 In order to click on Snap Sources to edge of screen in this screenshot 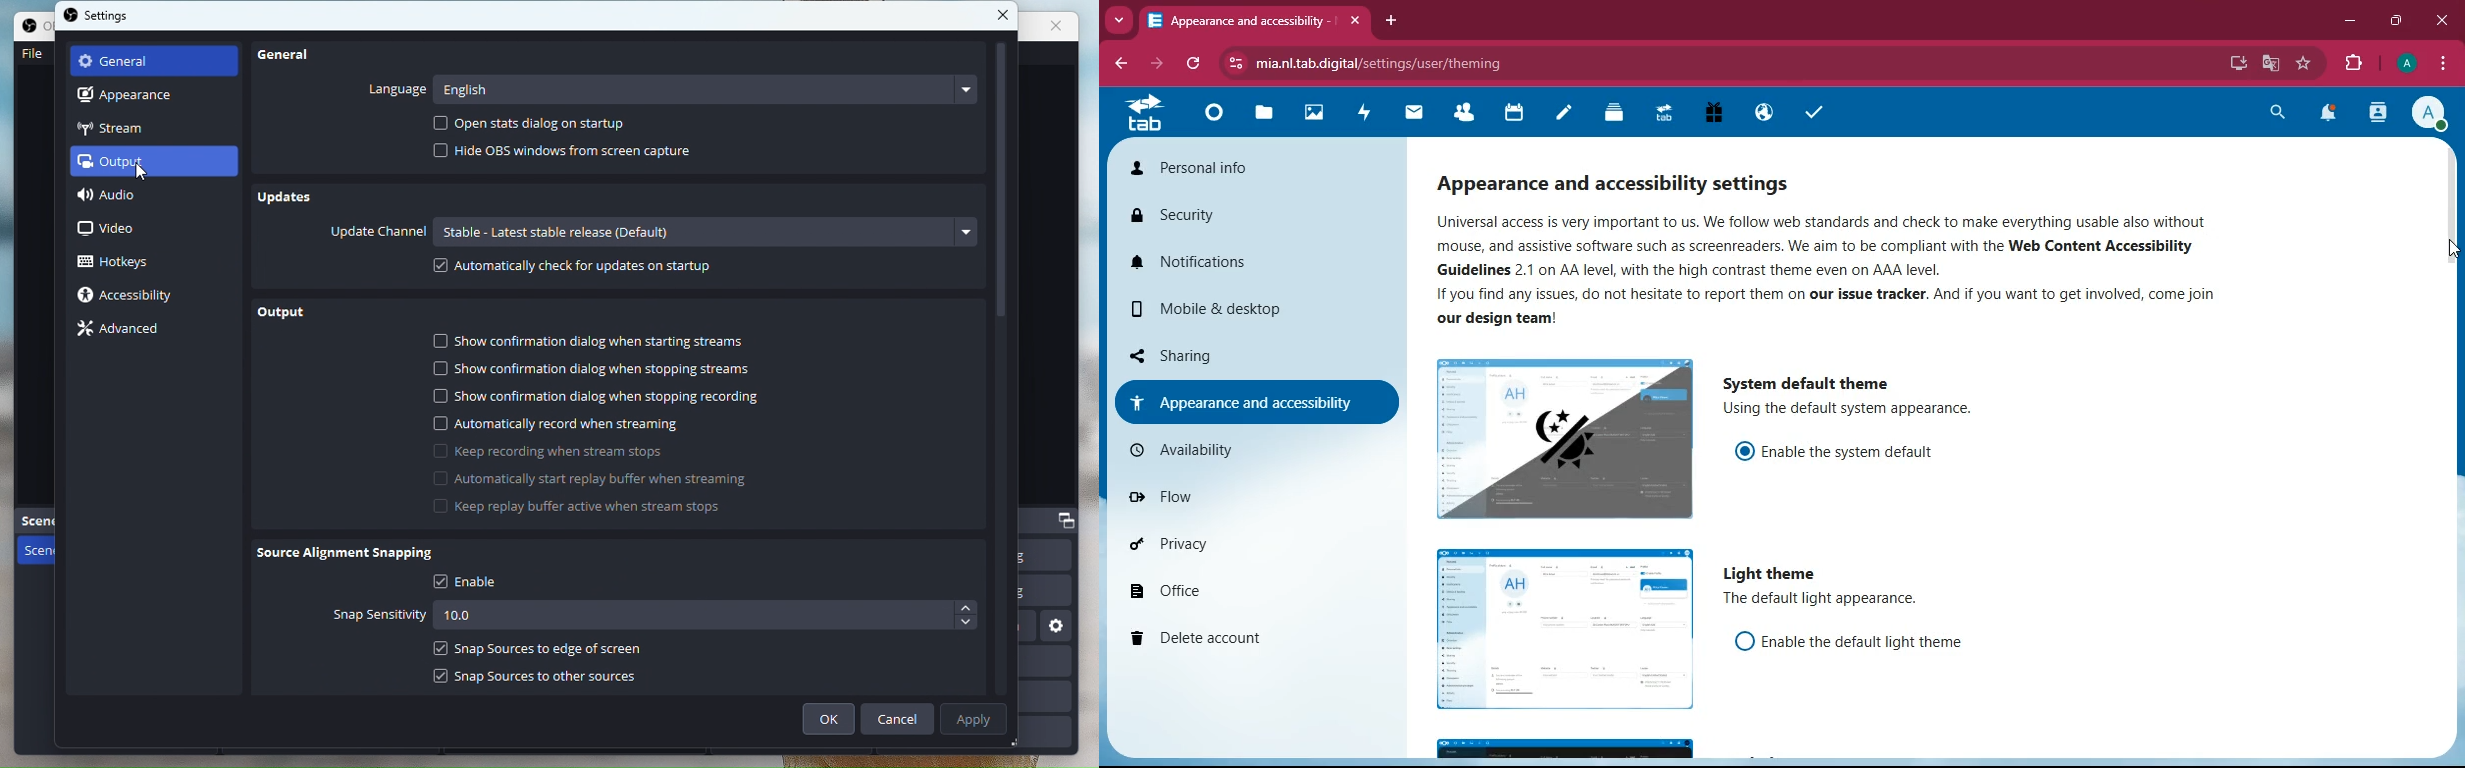, I will do `click(537, 649)`.